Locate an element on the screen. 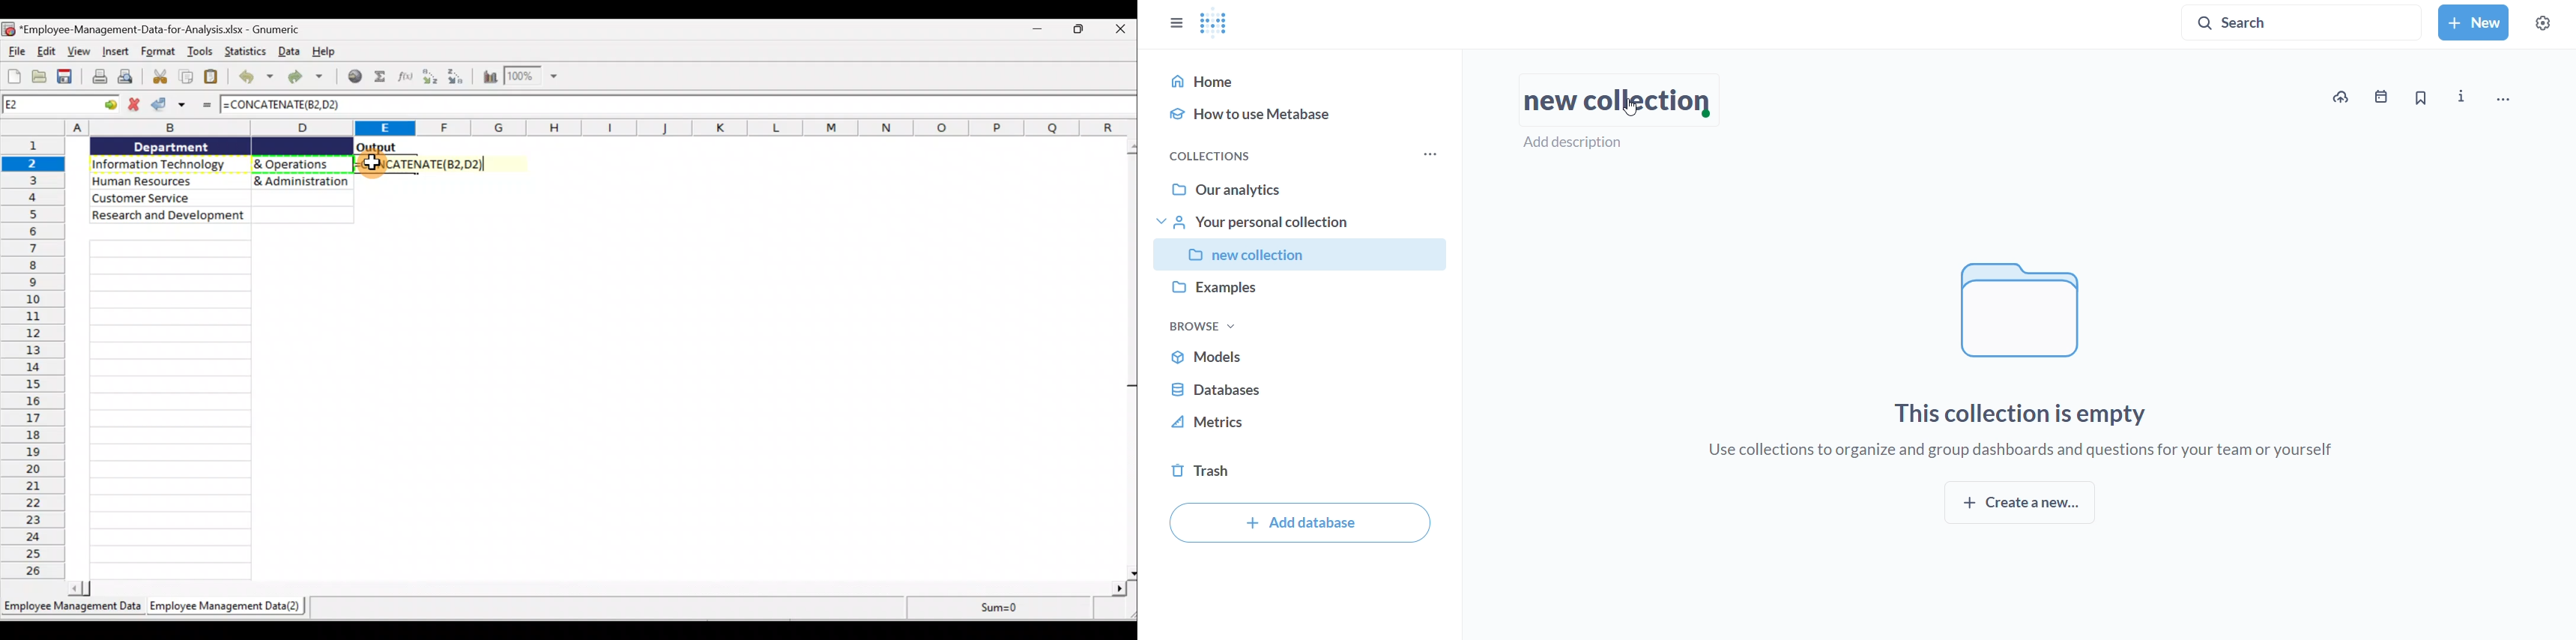 The width and height of the screenshot is (2576, 644). Statistics is located at coordinates (247, 52).